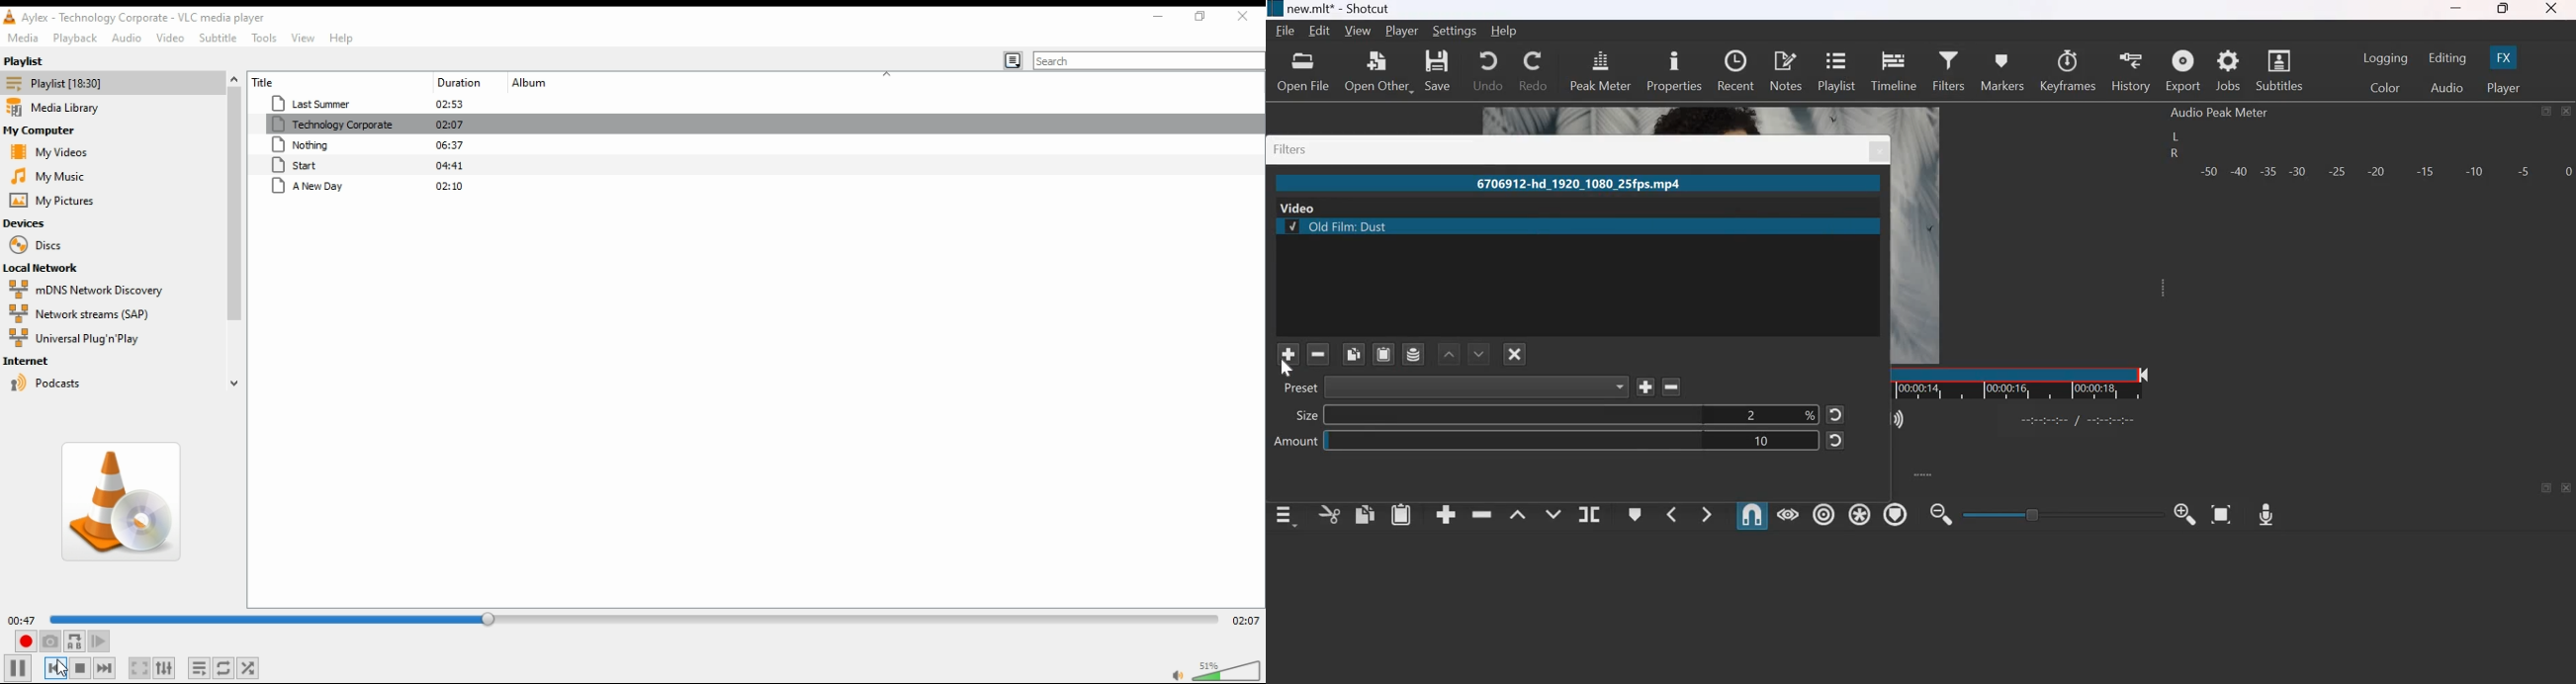 The width and height of the screenshot is (2576, 700). What do you see at coordinates (55, 667) in the screenshot?
I see `previous media in the playlist, skip backward when held.` at bounding box center [55, 667].